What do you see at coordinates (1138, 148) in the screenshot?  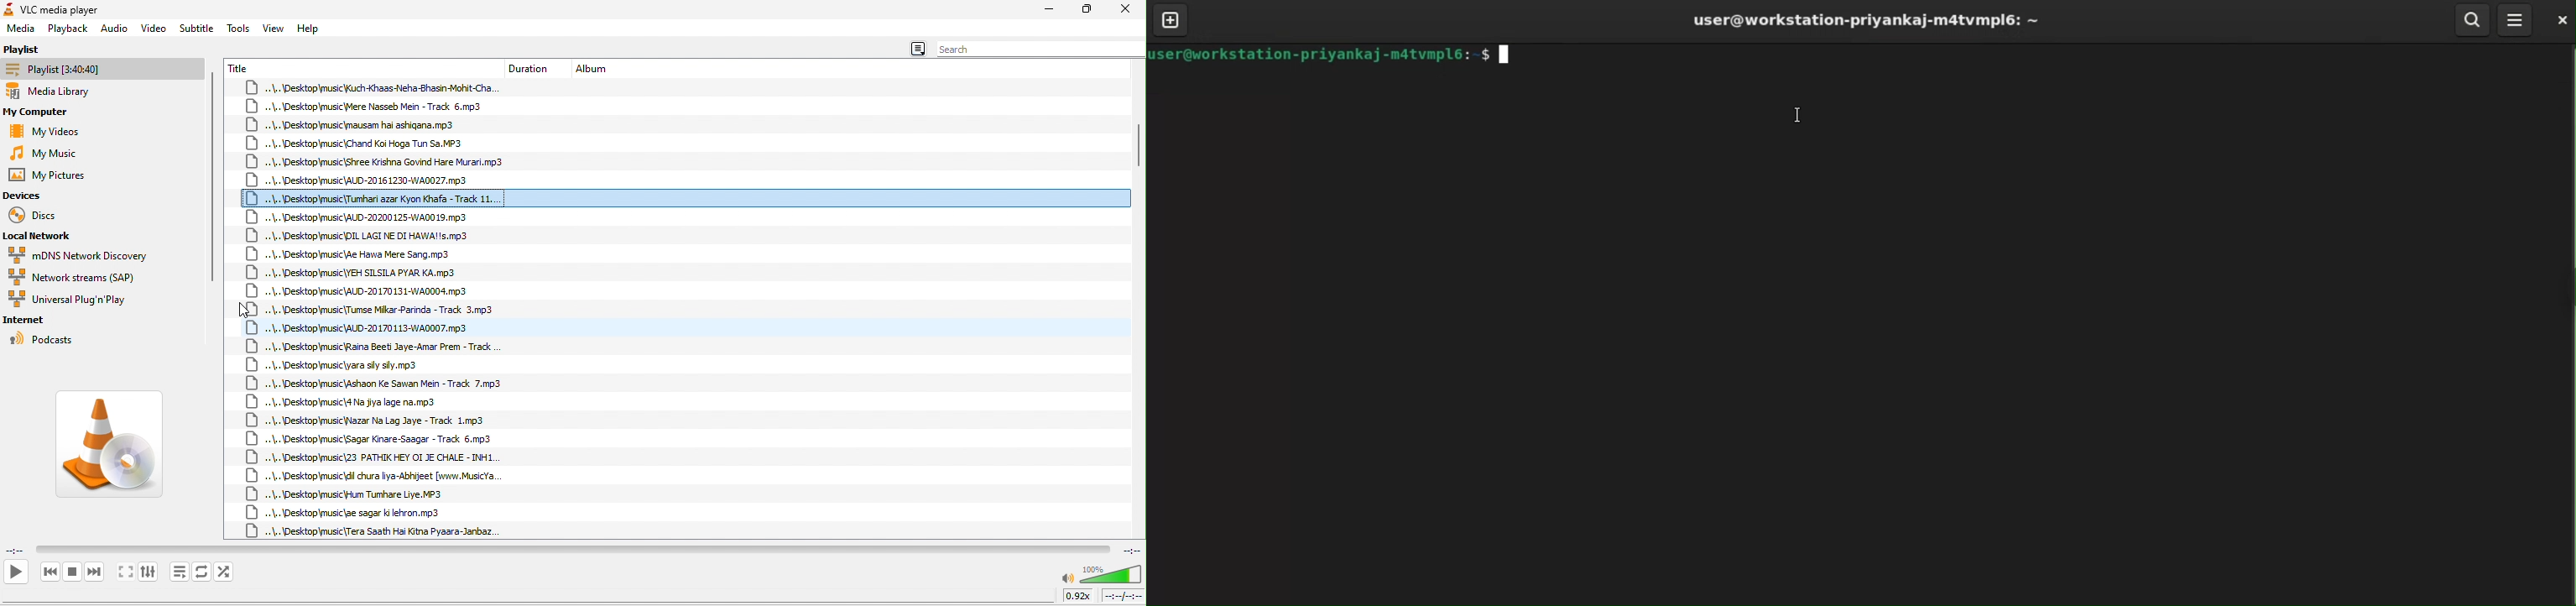 I see `vertical scroll bar` at bounding box center [1138, 148].